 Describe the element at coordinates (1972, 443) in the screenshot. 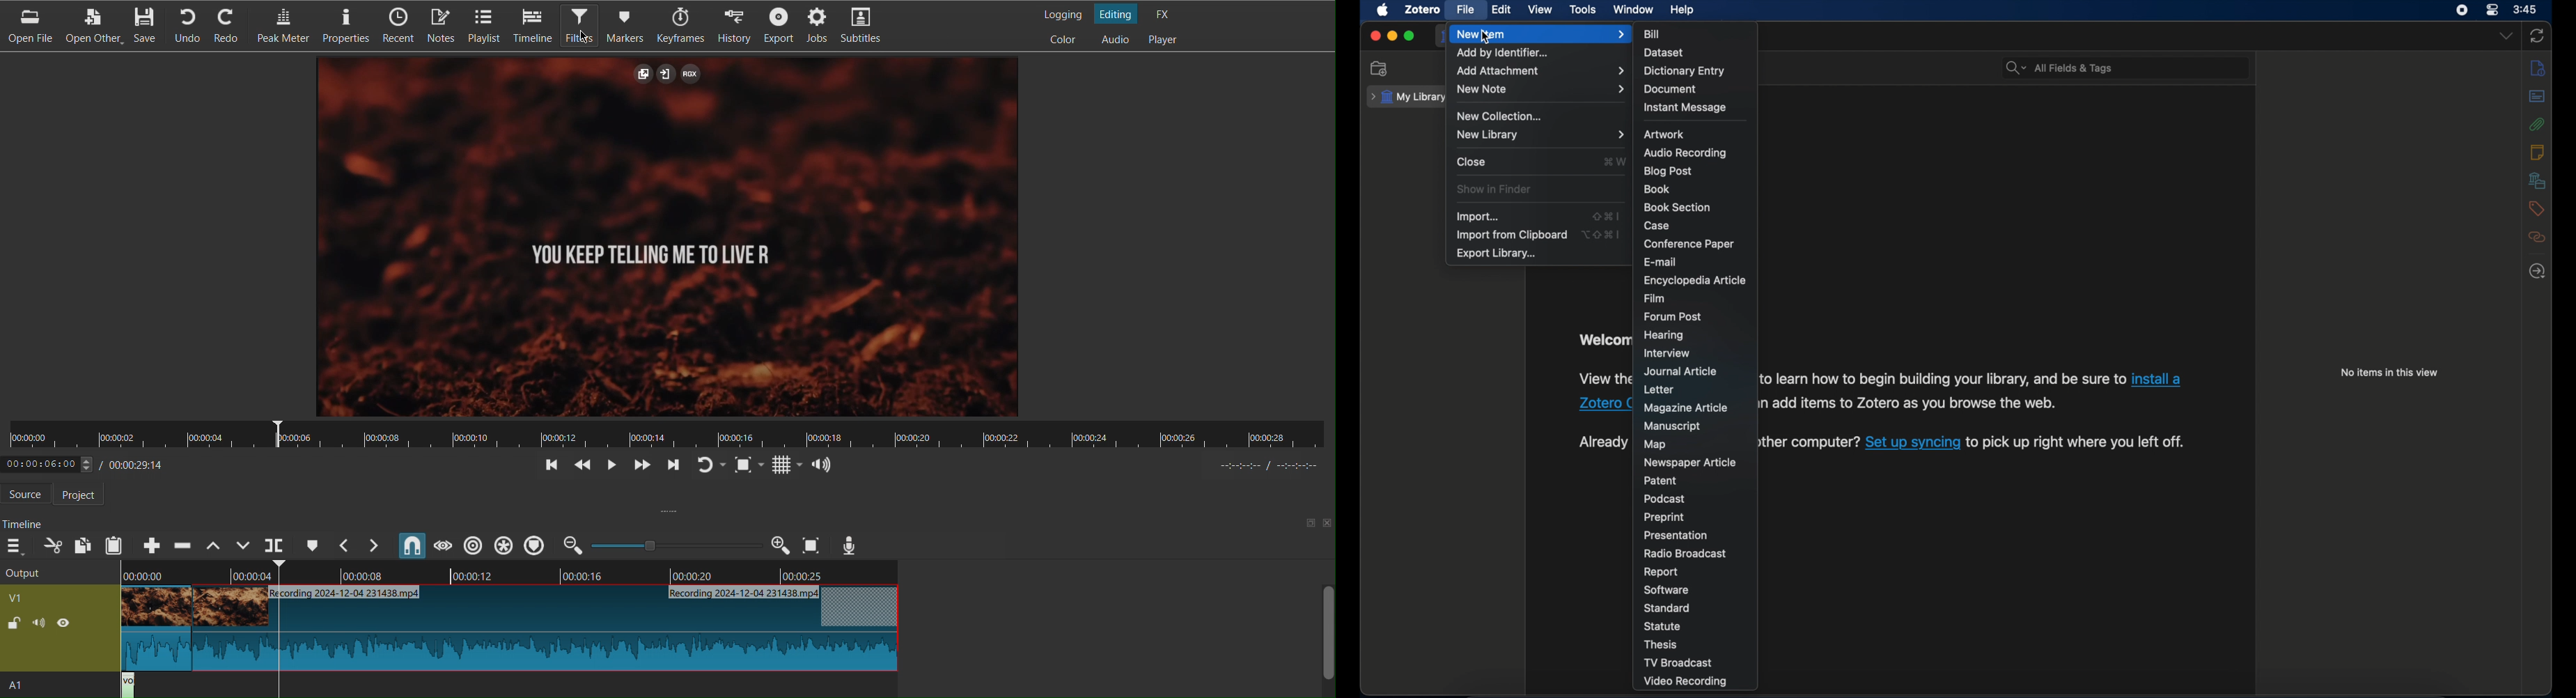

I see `syncing instruction` at that location.